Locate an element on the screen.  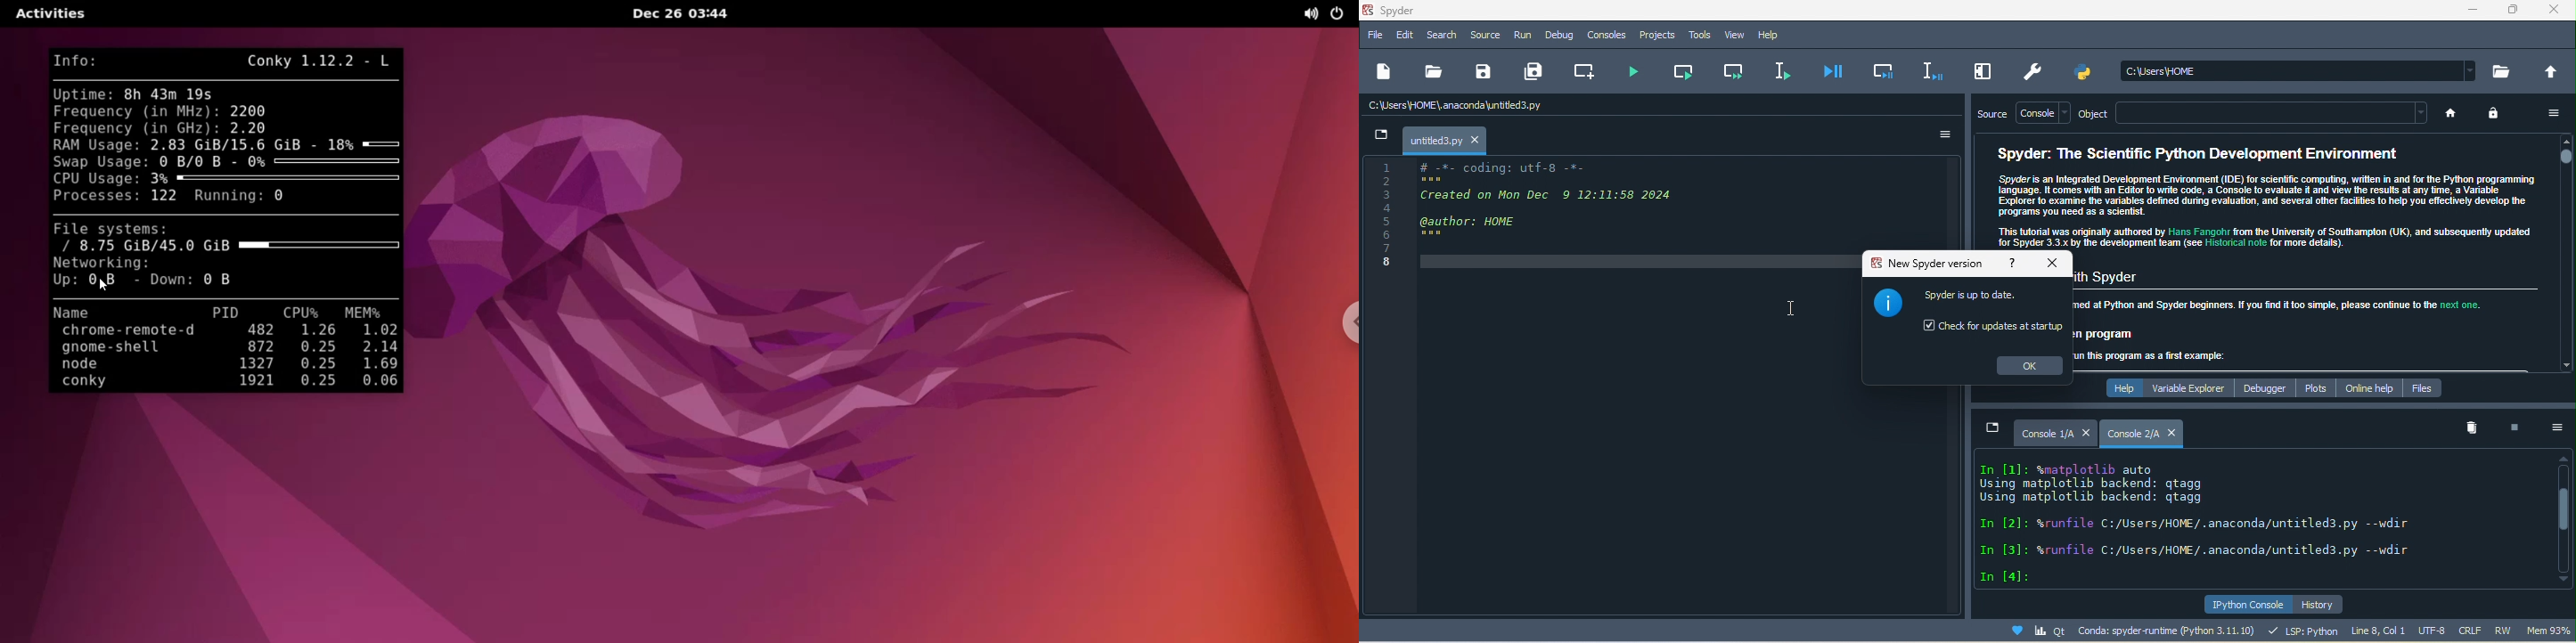
history is located at coordinates (2329, 603).